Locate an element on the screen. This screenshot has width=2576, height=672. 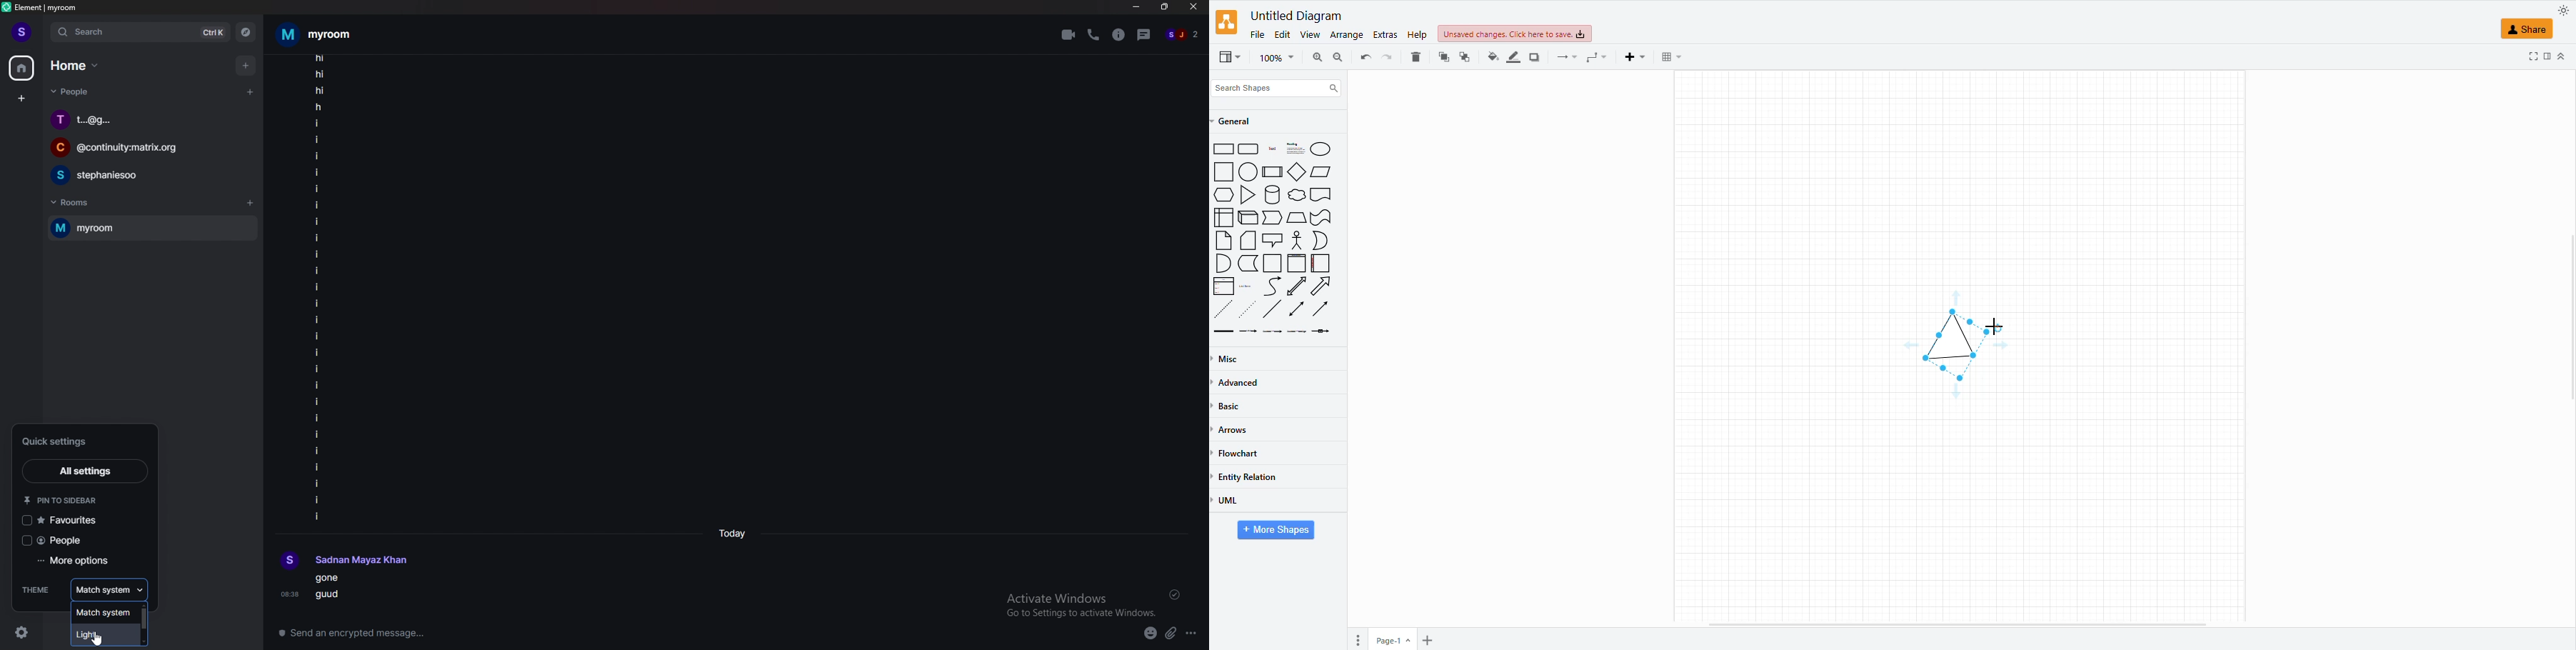
file is located at coordinates (1256, 33).